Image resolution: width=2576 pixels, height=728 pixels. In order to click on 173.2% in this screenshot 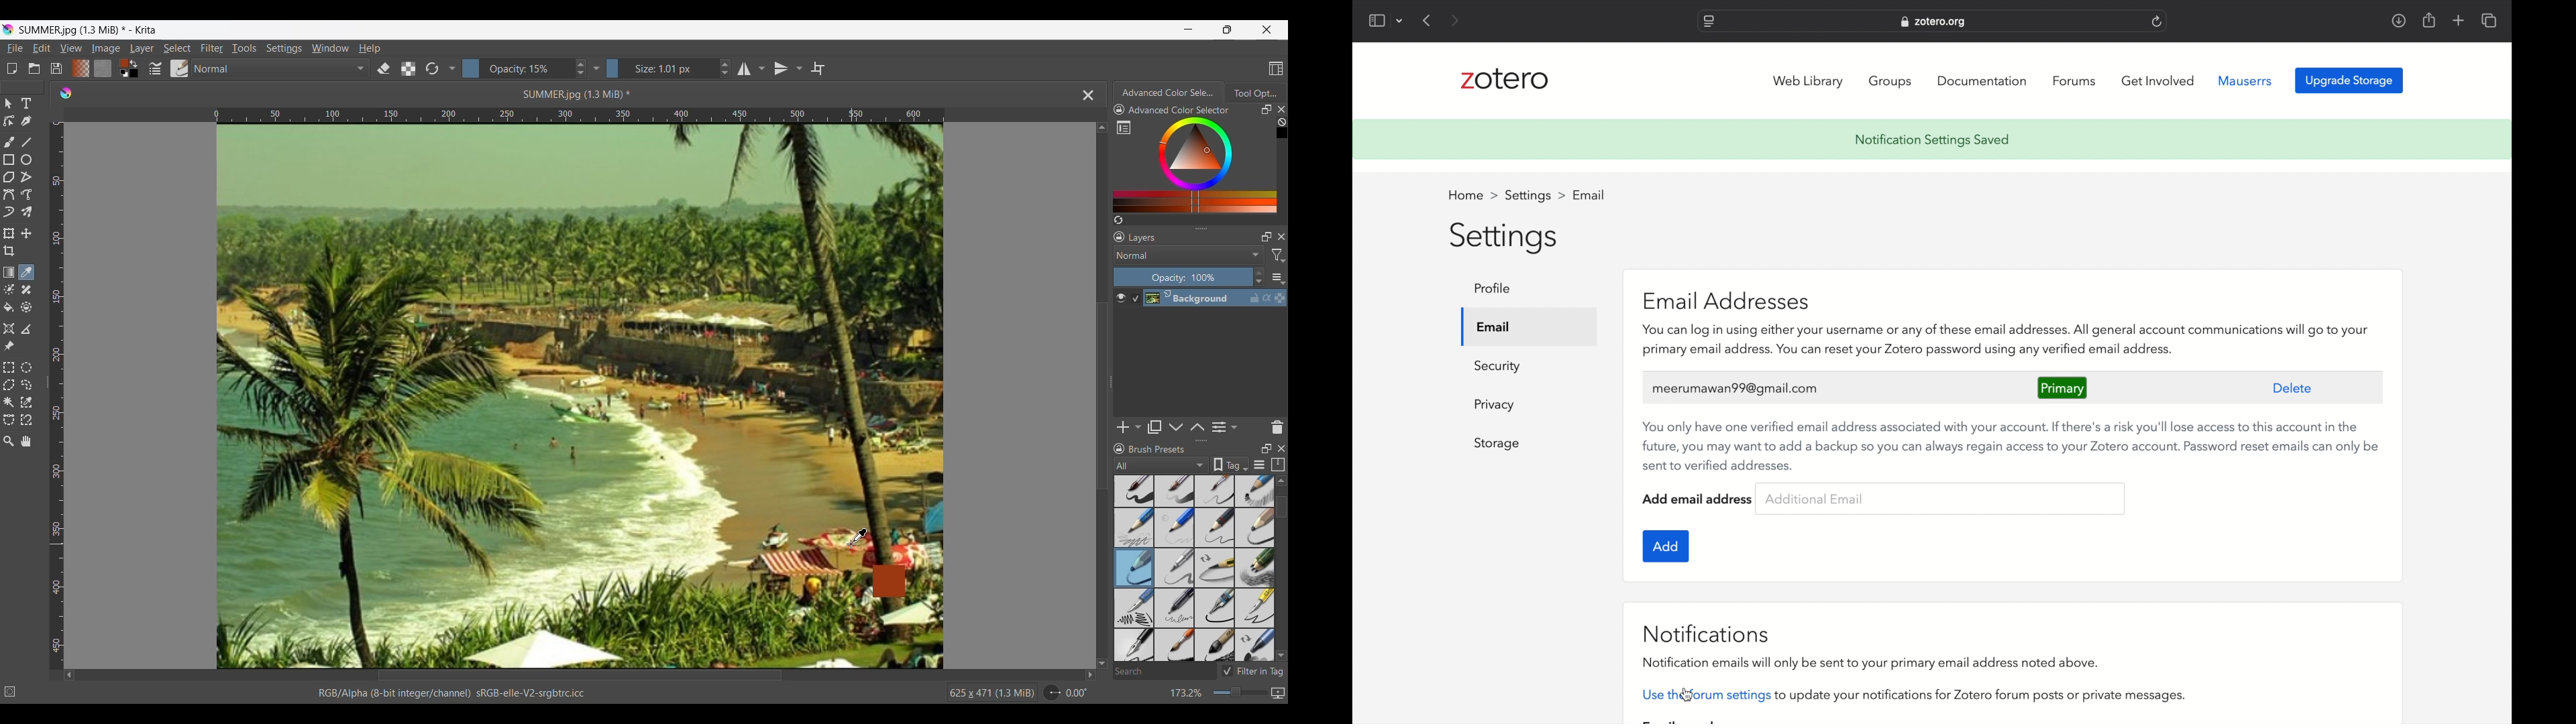, I will do `click(1187, 694)`.